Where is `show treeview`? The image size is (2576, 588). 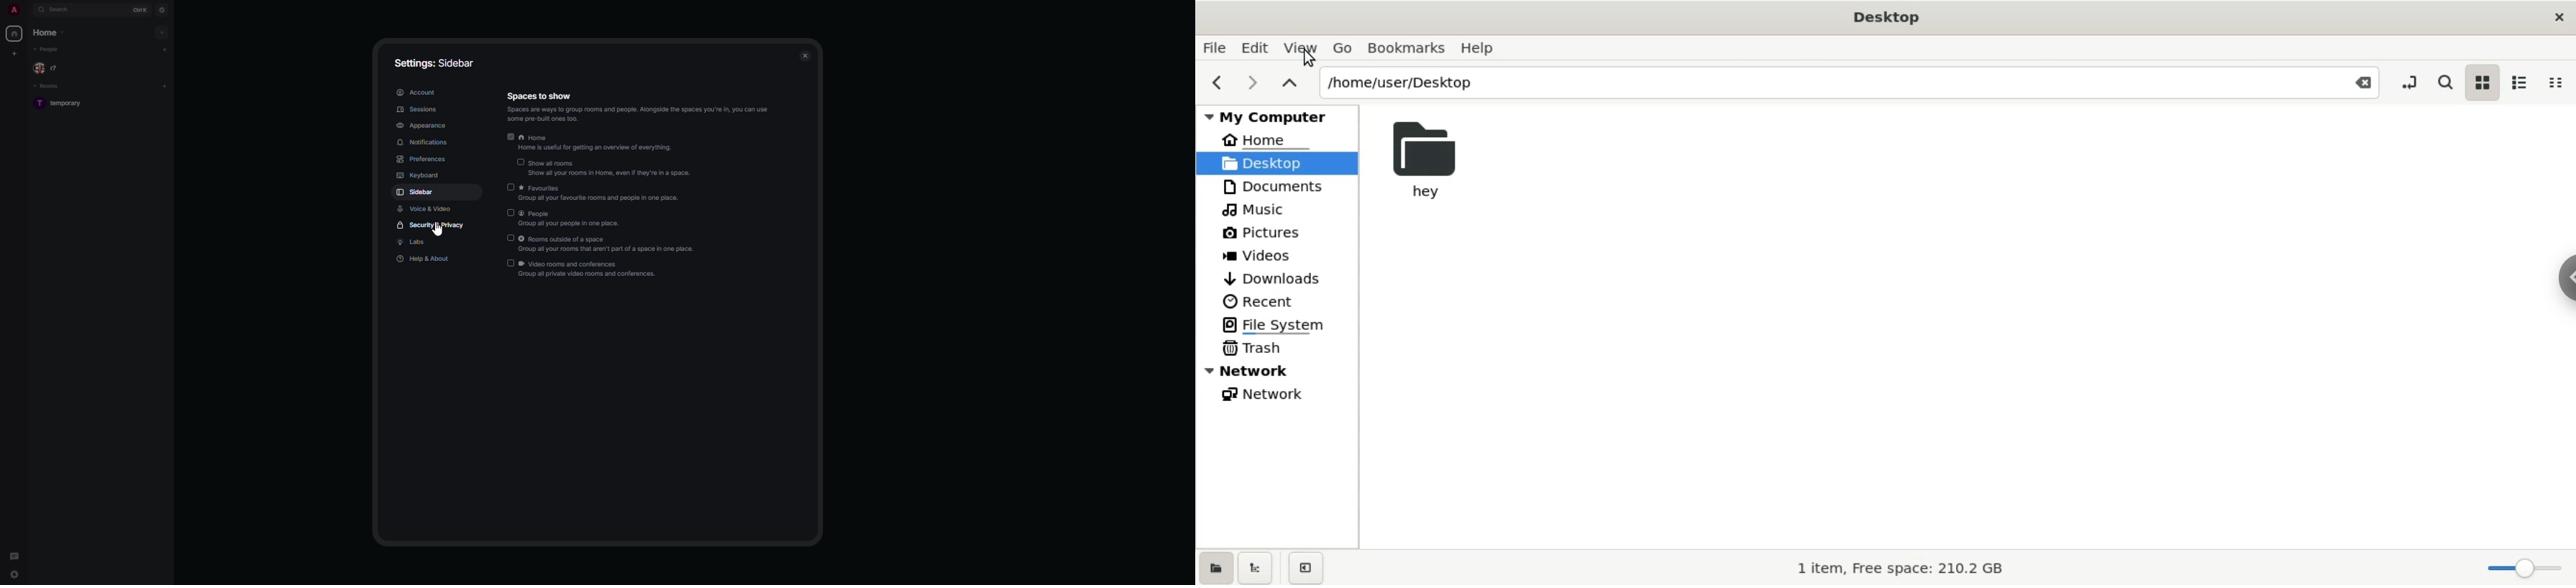 show treeview is located at coordinates (1256, 568).